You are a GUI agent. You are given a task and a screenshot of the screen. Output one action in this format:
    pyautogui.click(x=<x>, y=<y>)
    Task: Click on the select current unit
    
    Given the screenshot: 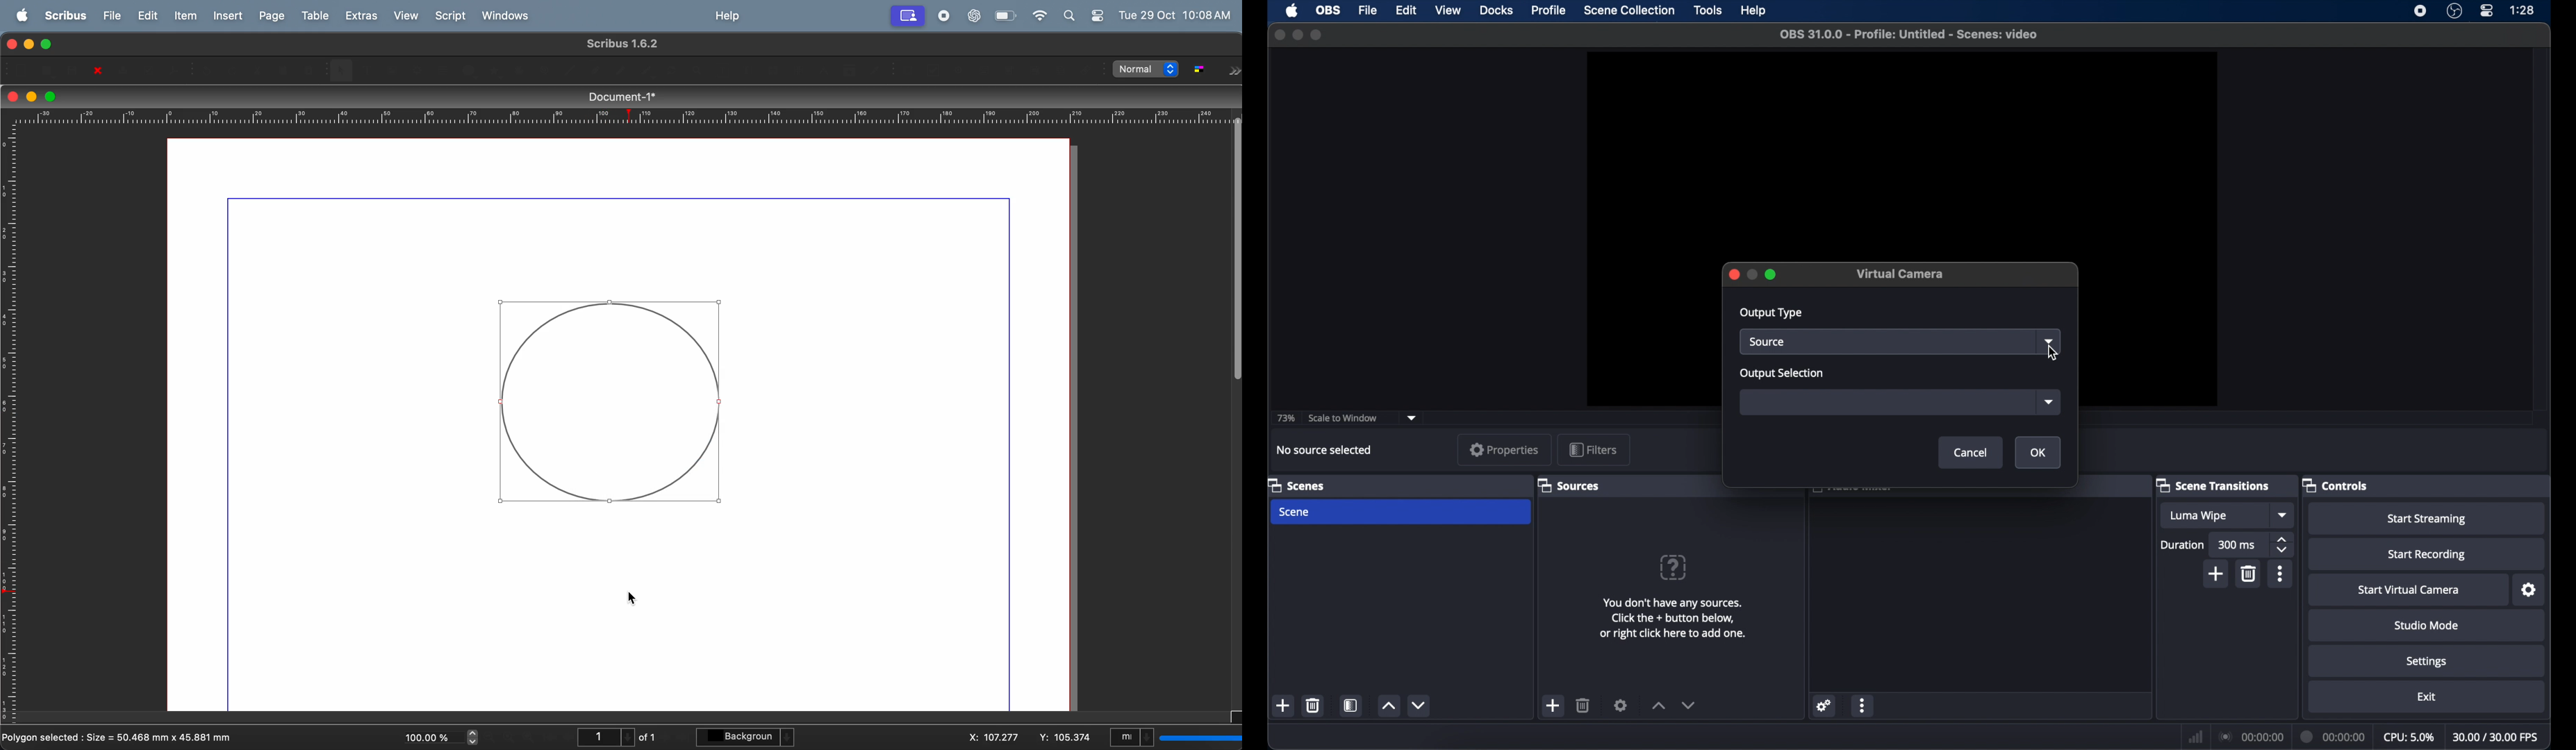 What is the action you would take?
    pyautogui.click(x=1175, y=734)
    